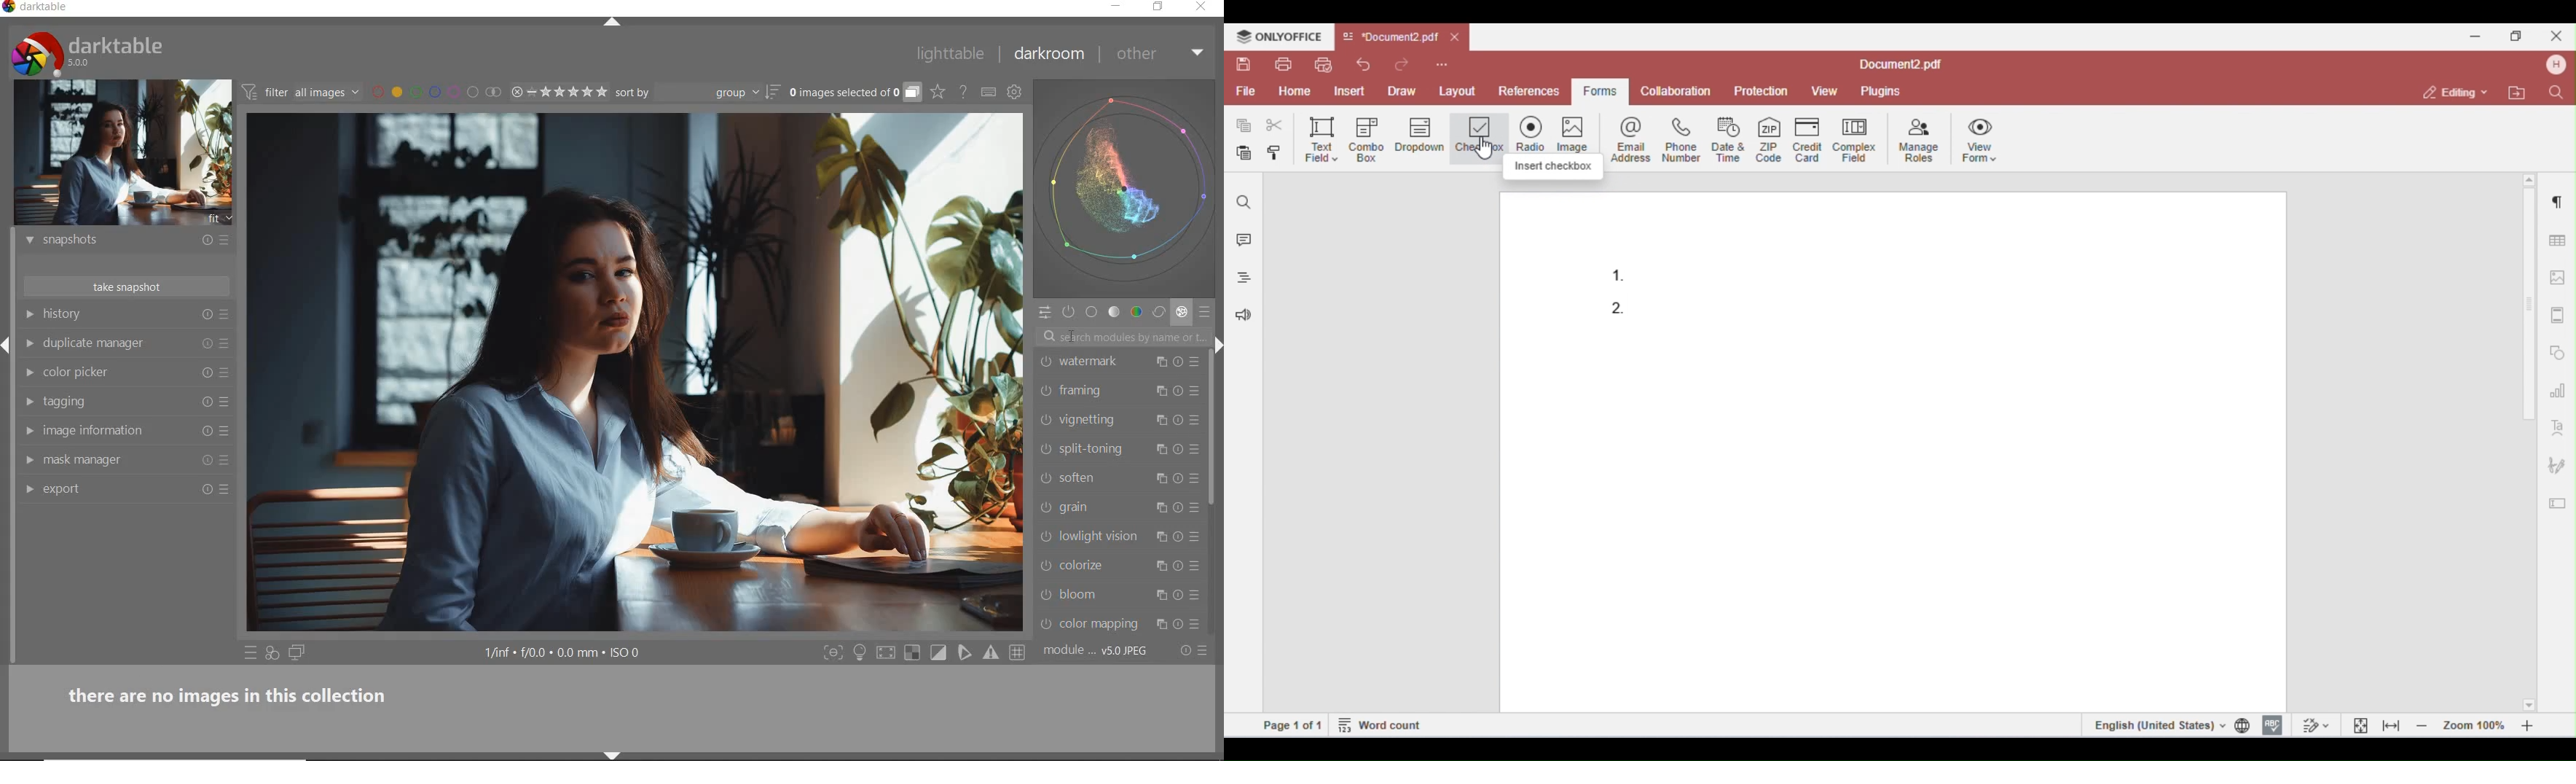 The height and width of the screenshot is (784, 2576). Describe the element at coordinates (28, 461) in the screenshot. I see `show module` at that location.